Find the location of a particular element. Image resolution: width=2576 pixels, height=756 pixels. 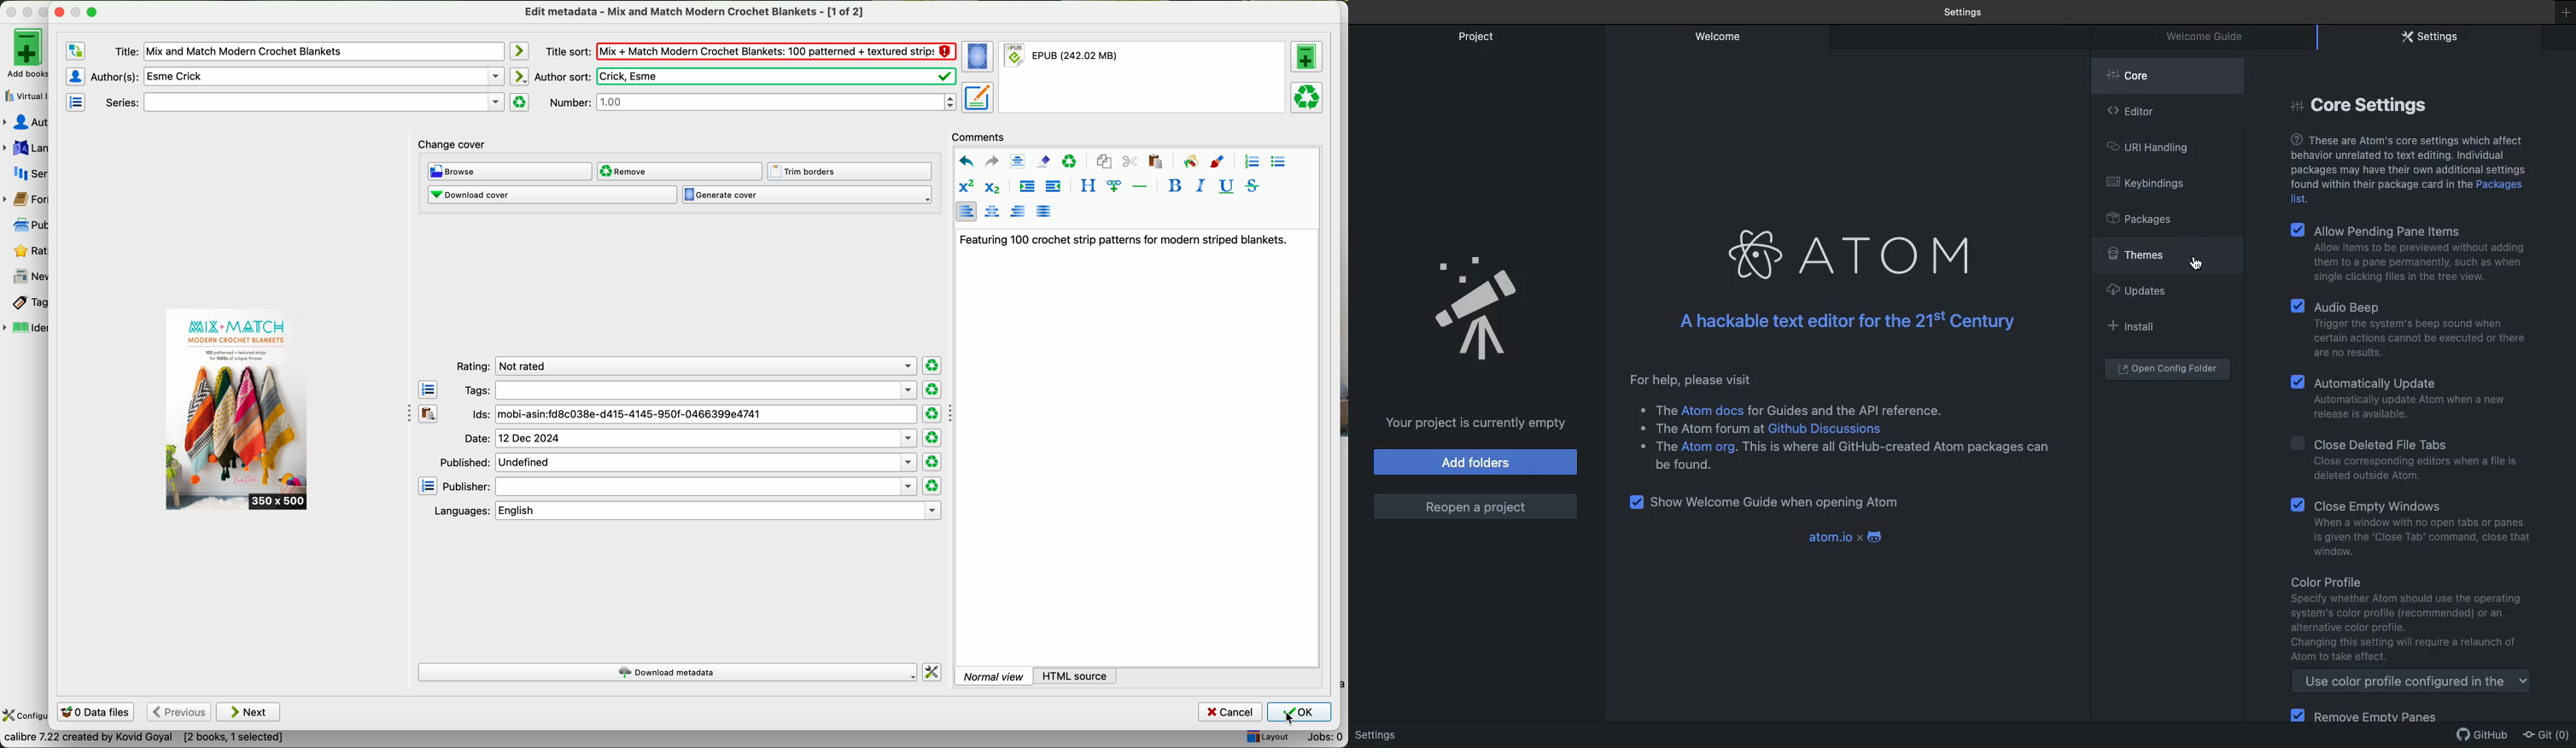

cut is located at coordinates (1130, 162).